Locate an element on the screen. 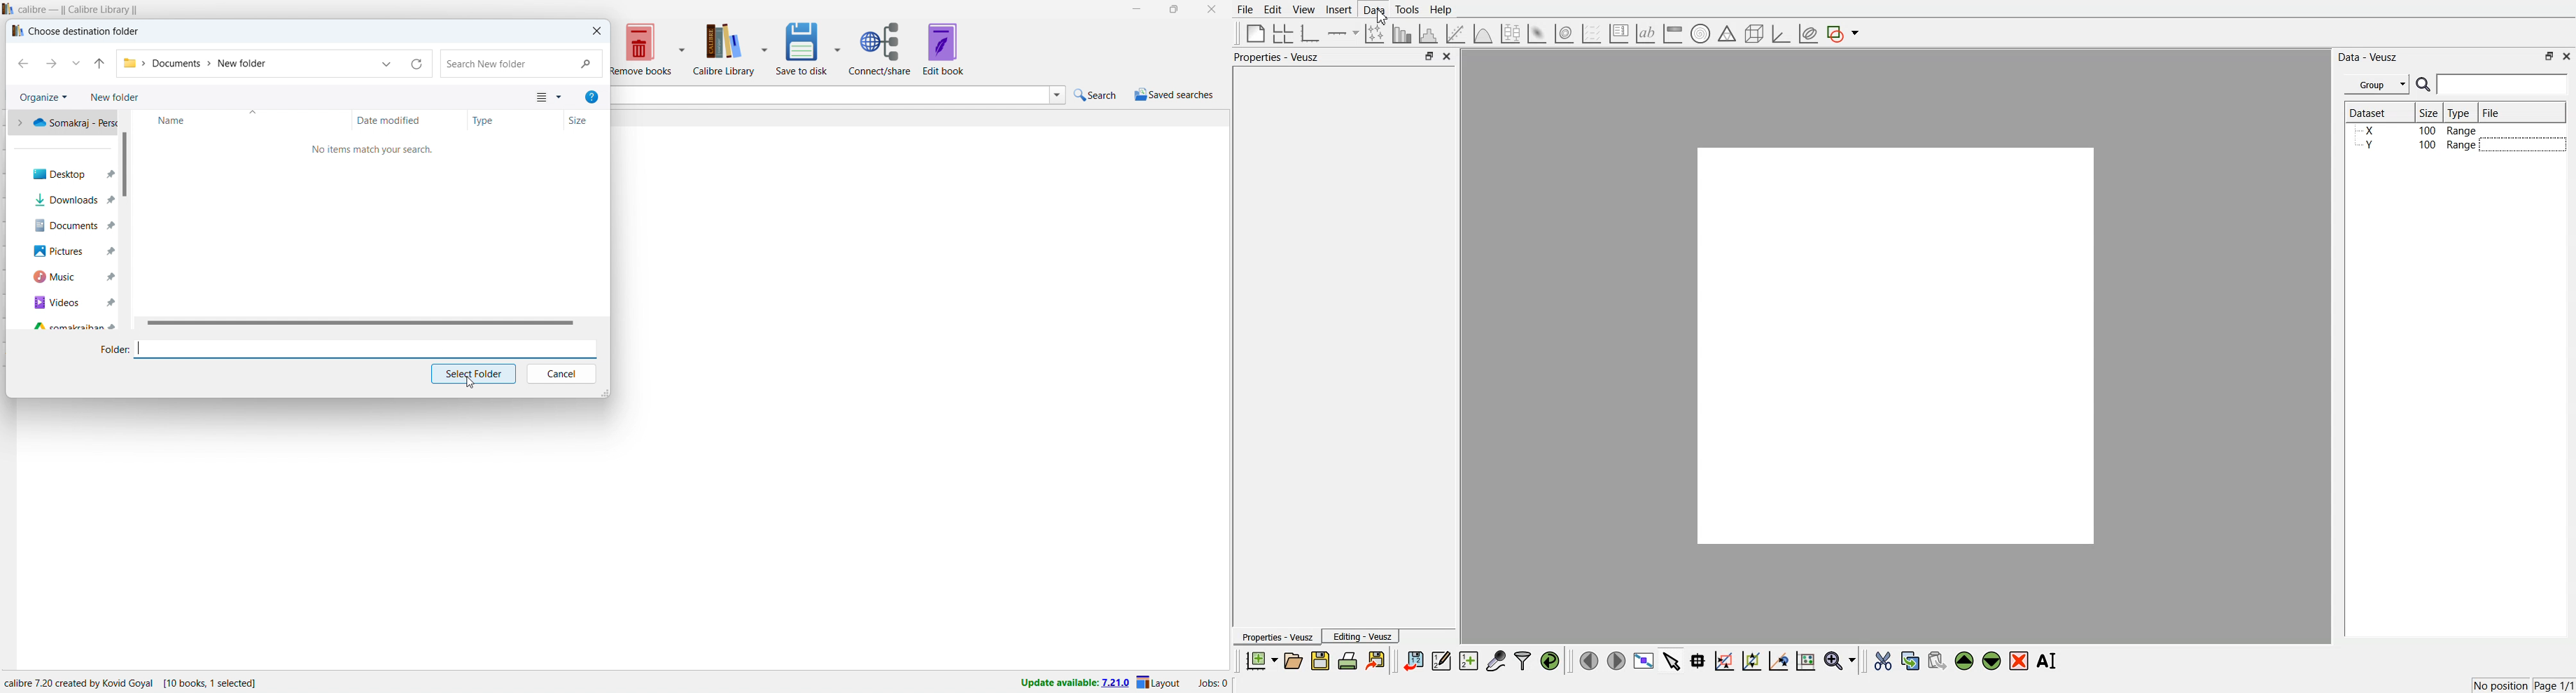 The image size is (2576, 700). remove books is located at coordinates (644, 47).